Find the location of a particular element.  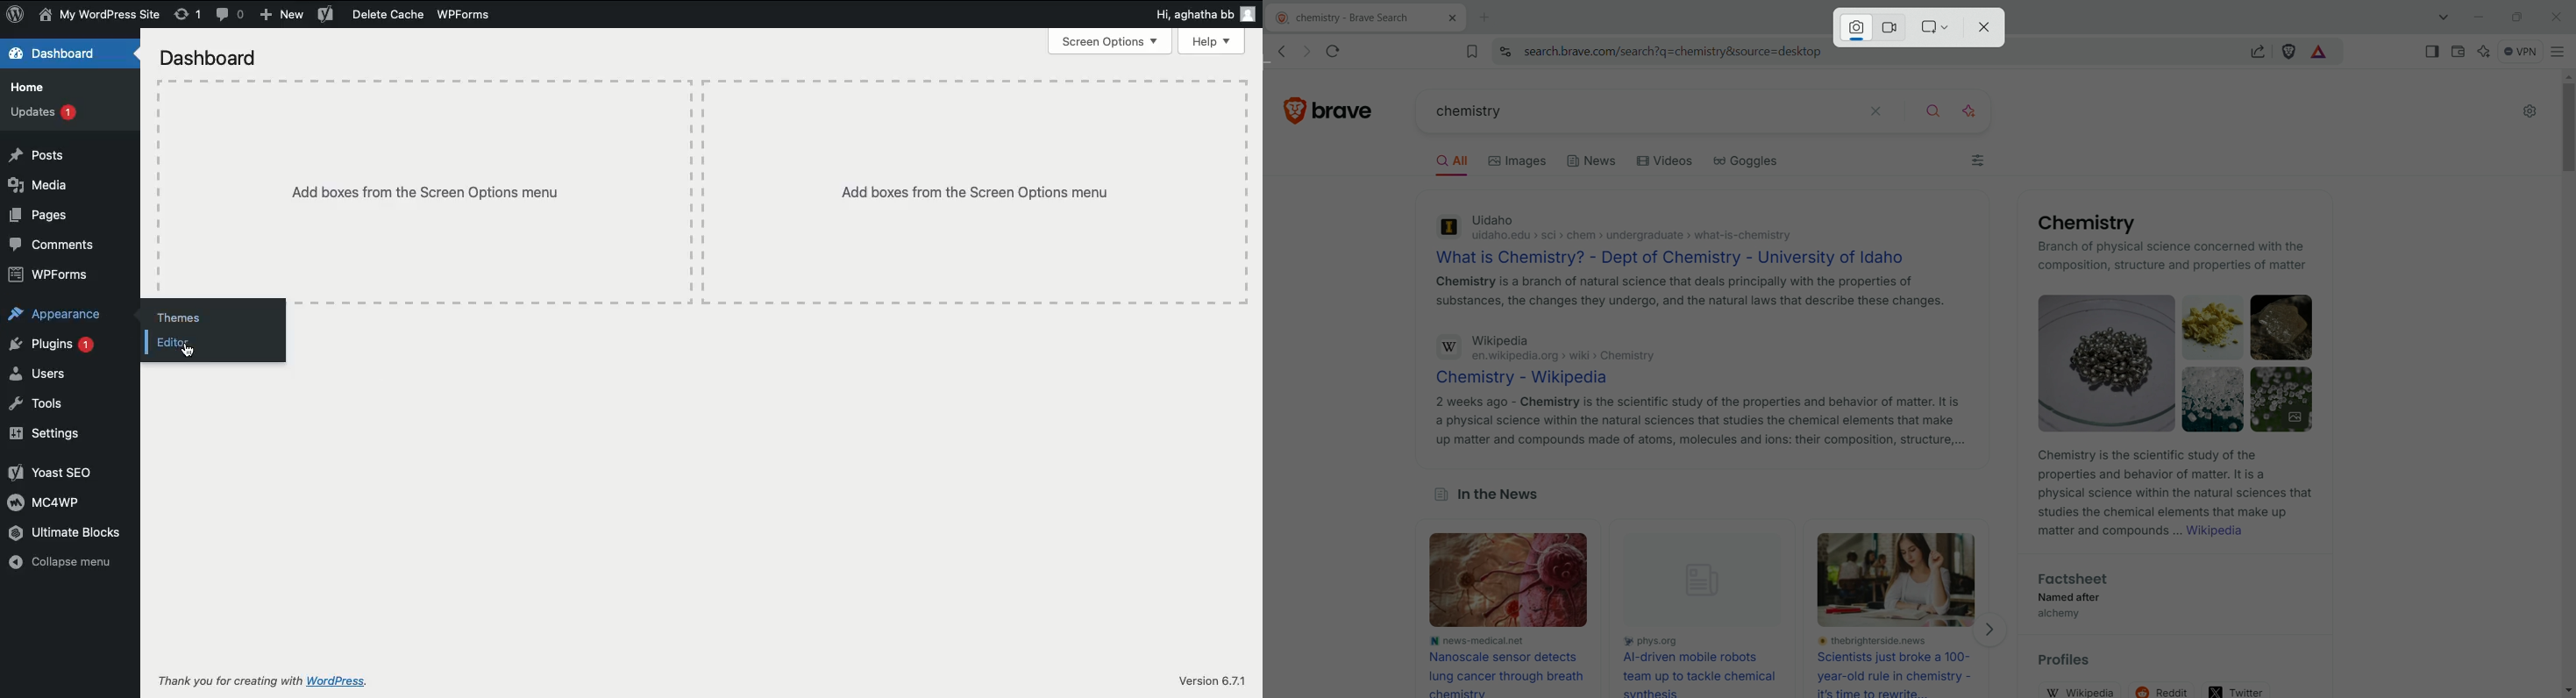

Pagees is located at coordinates (44, 217).